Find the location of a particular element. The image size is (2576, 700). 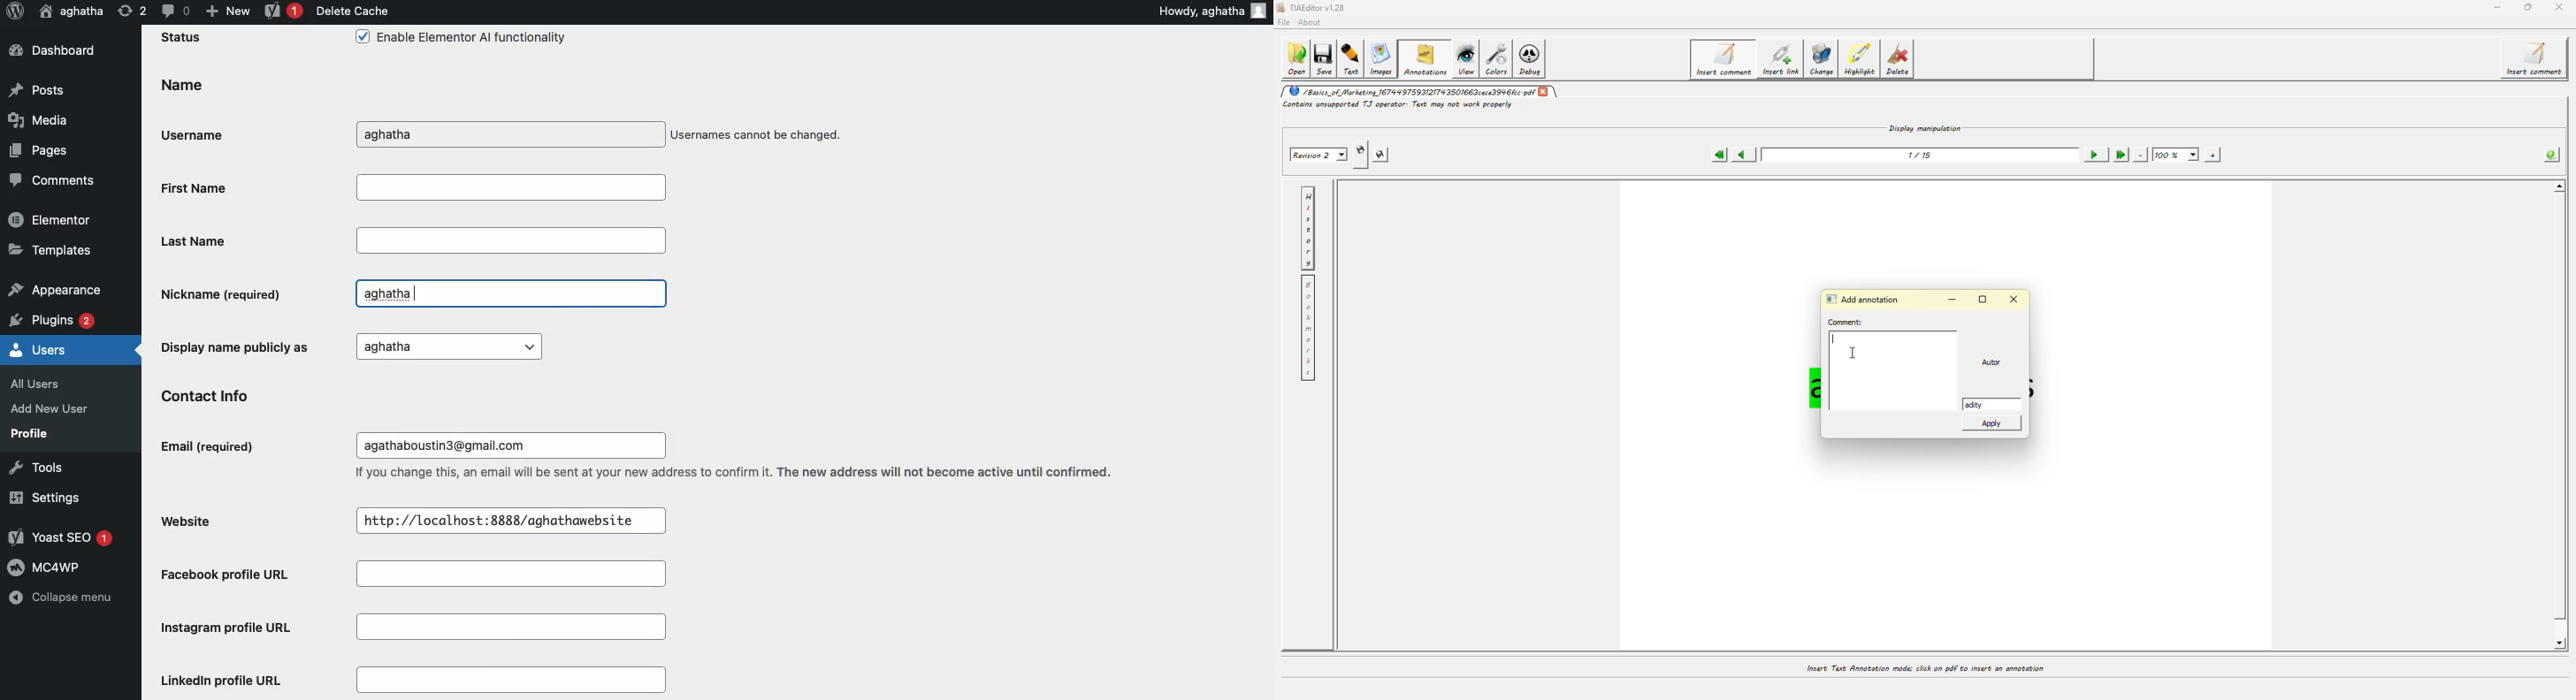

Settings is located at coordinates (42, 498).